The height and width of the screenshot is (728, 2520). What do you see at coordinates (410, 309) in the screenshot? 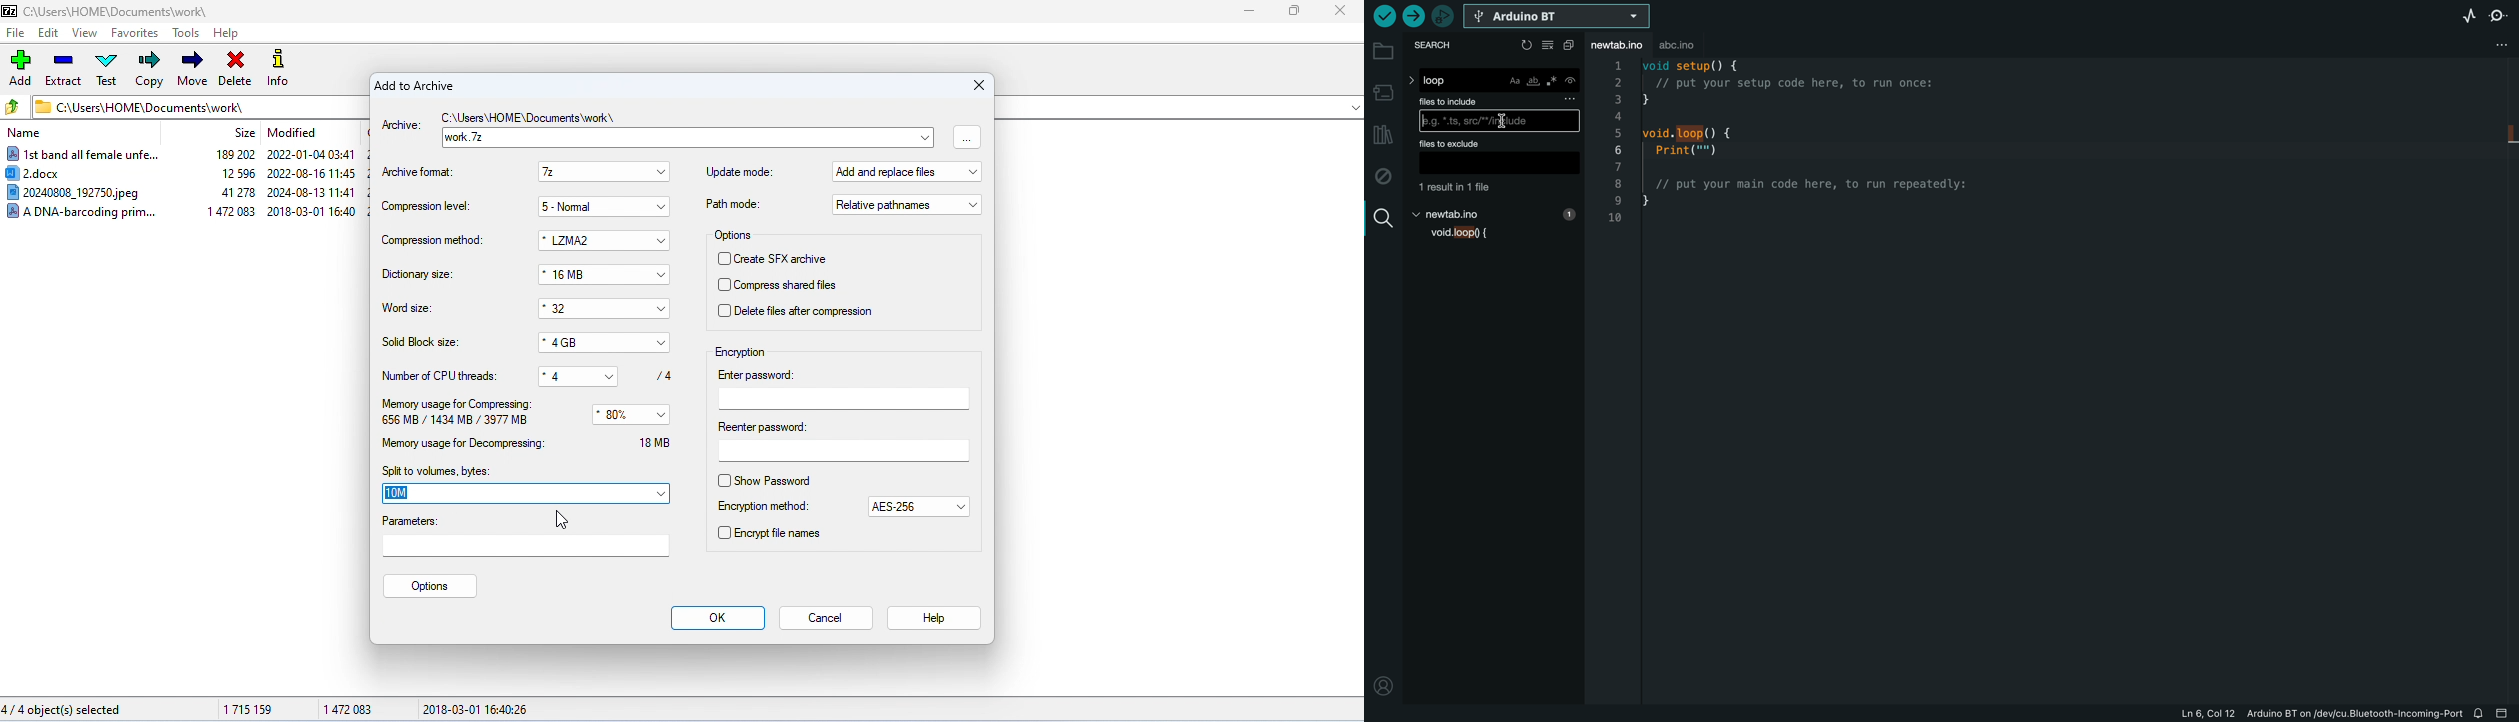
I see `word size` at bounding box center [410, 309].